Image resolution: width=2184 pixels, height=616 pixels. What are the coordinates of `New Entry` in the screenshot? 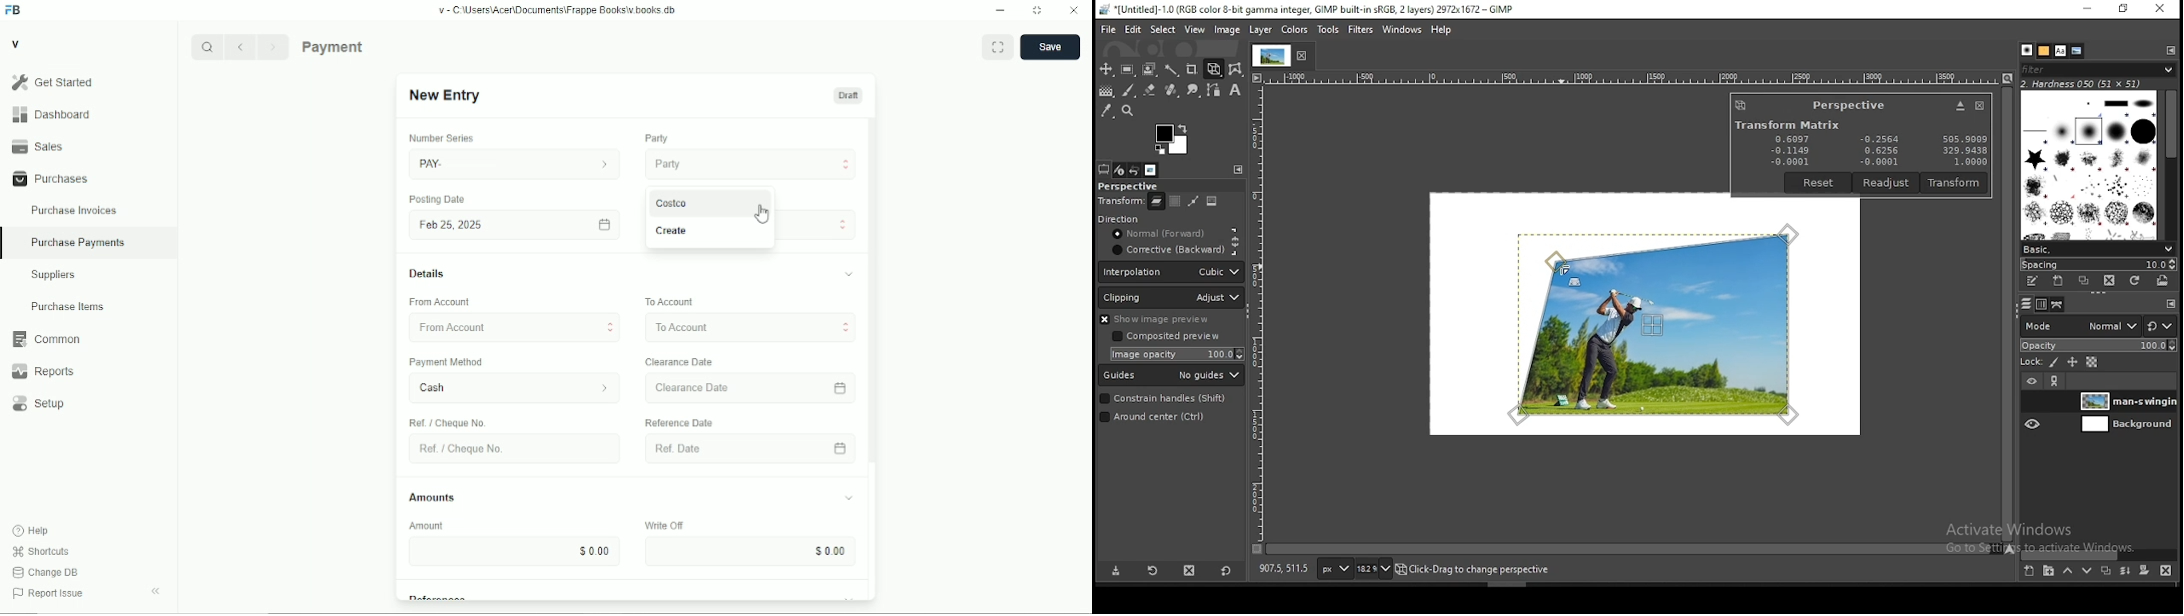 It's located at (447, 95).